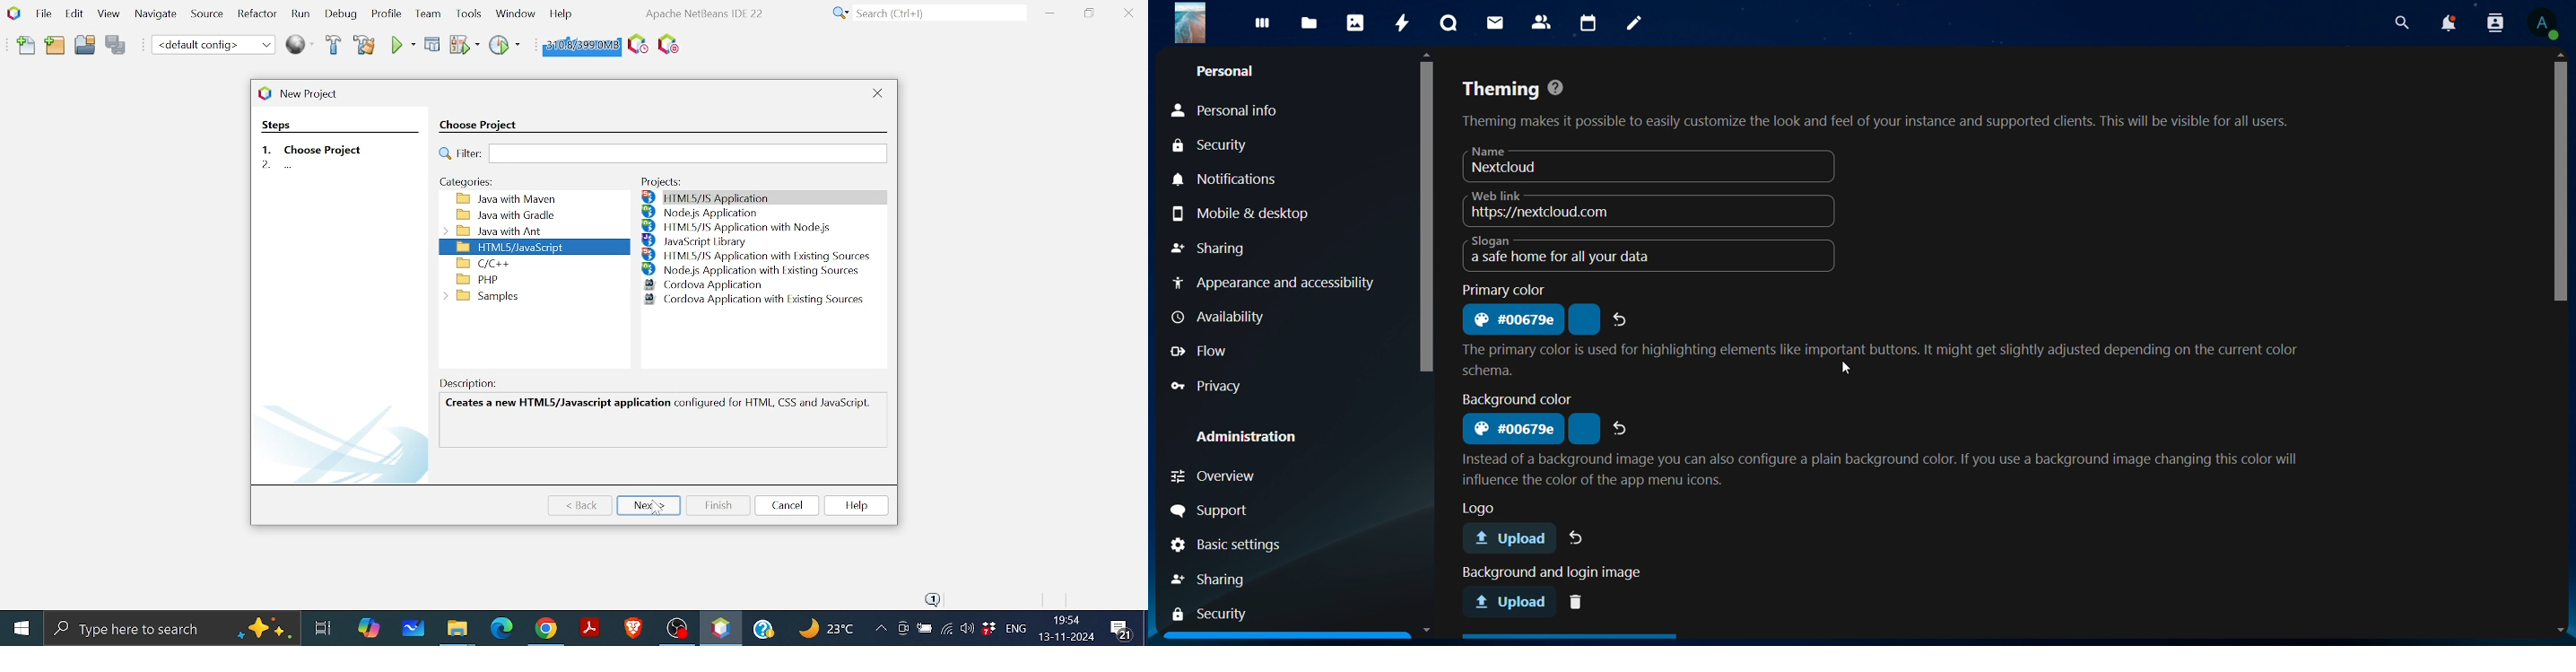  What do you see at coordinates (1886, 468) in the screenshot?
I see `text` at bounding box center [1886, 468].